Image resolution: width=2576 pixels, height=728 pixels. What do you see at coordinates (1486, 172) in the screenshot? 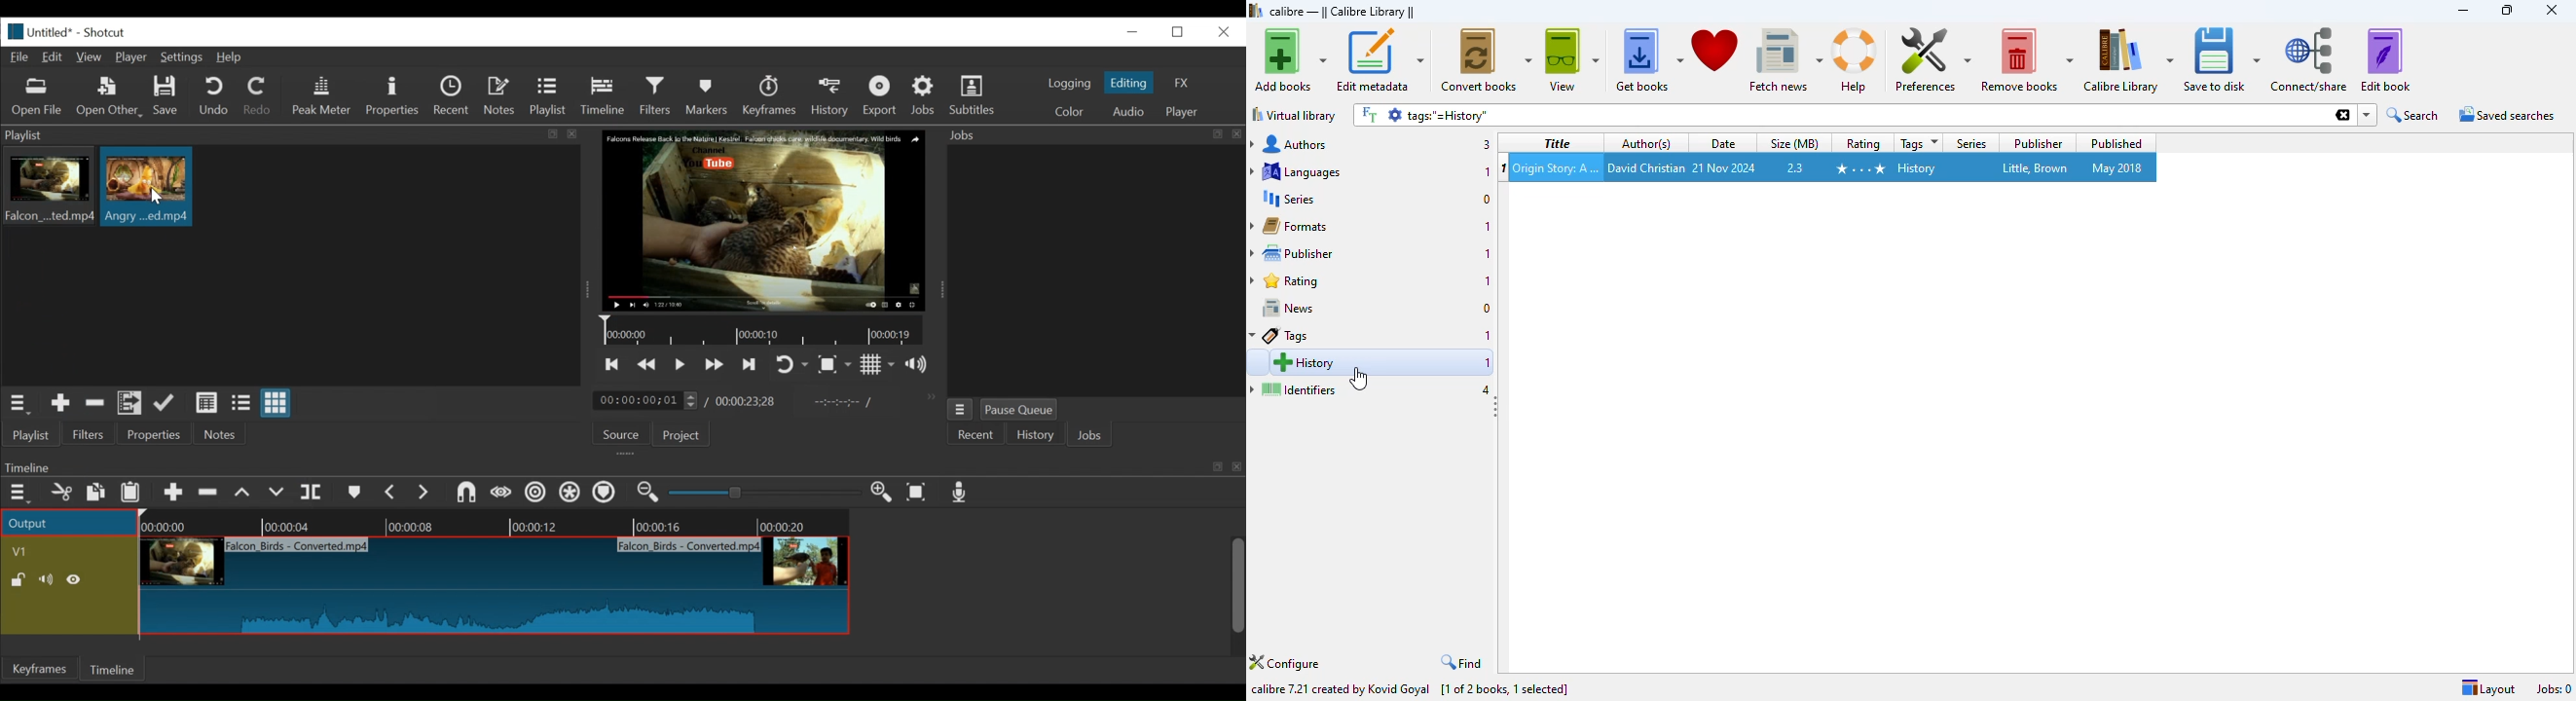
I see `1` at bounding box center [1486, 172].